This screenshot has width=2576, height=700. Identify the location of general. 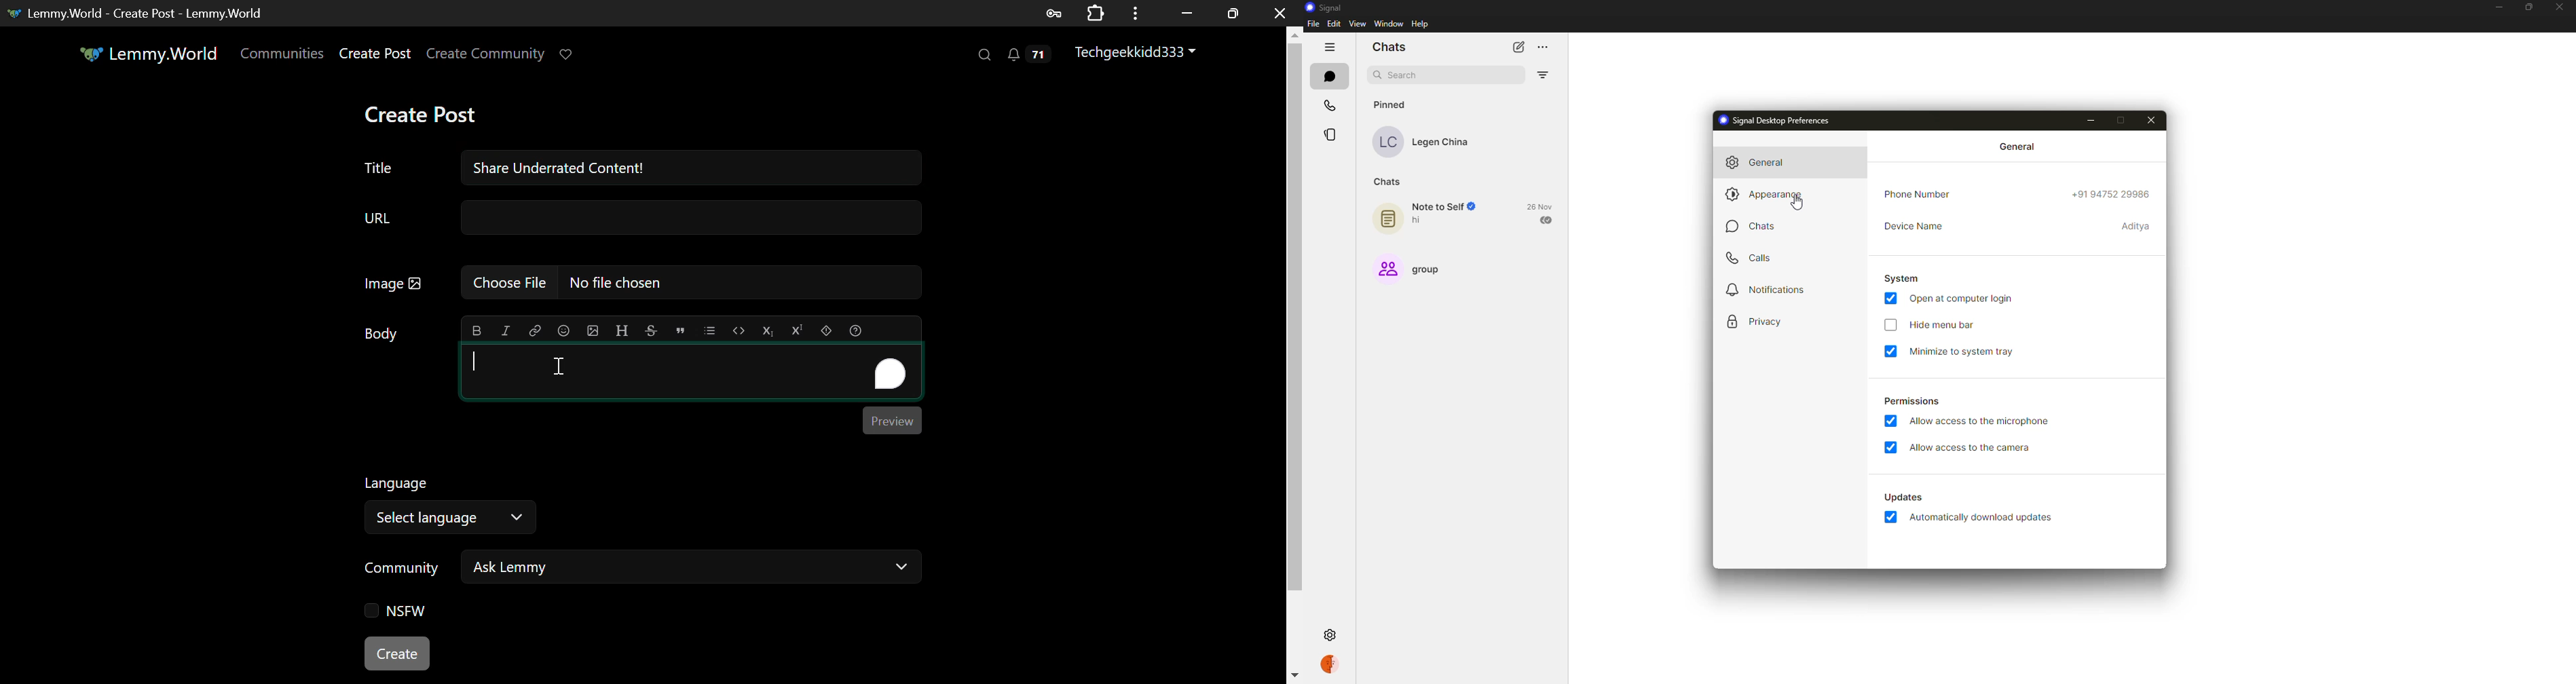
(2018, 146).